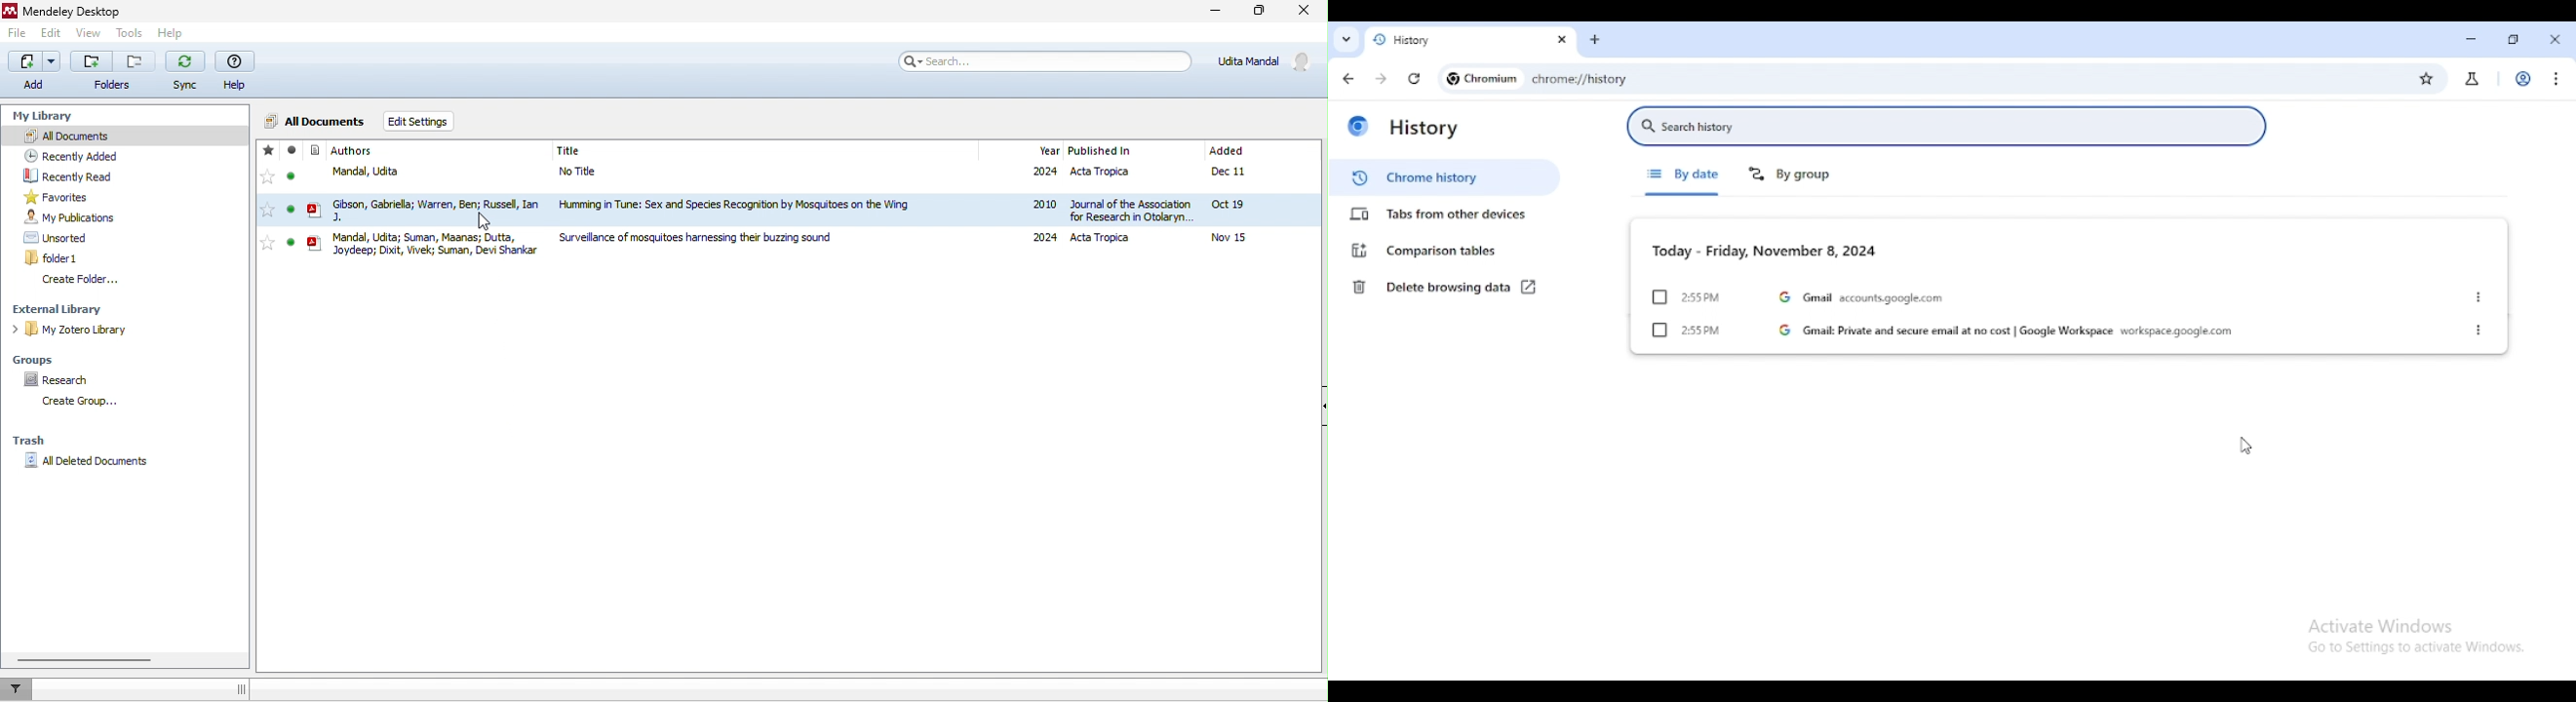  Describe the element at coordinates (62, 307) in the screenshot. I see `external library` at that location.